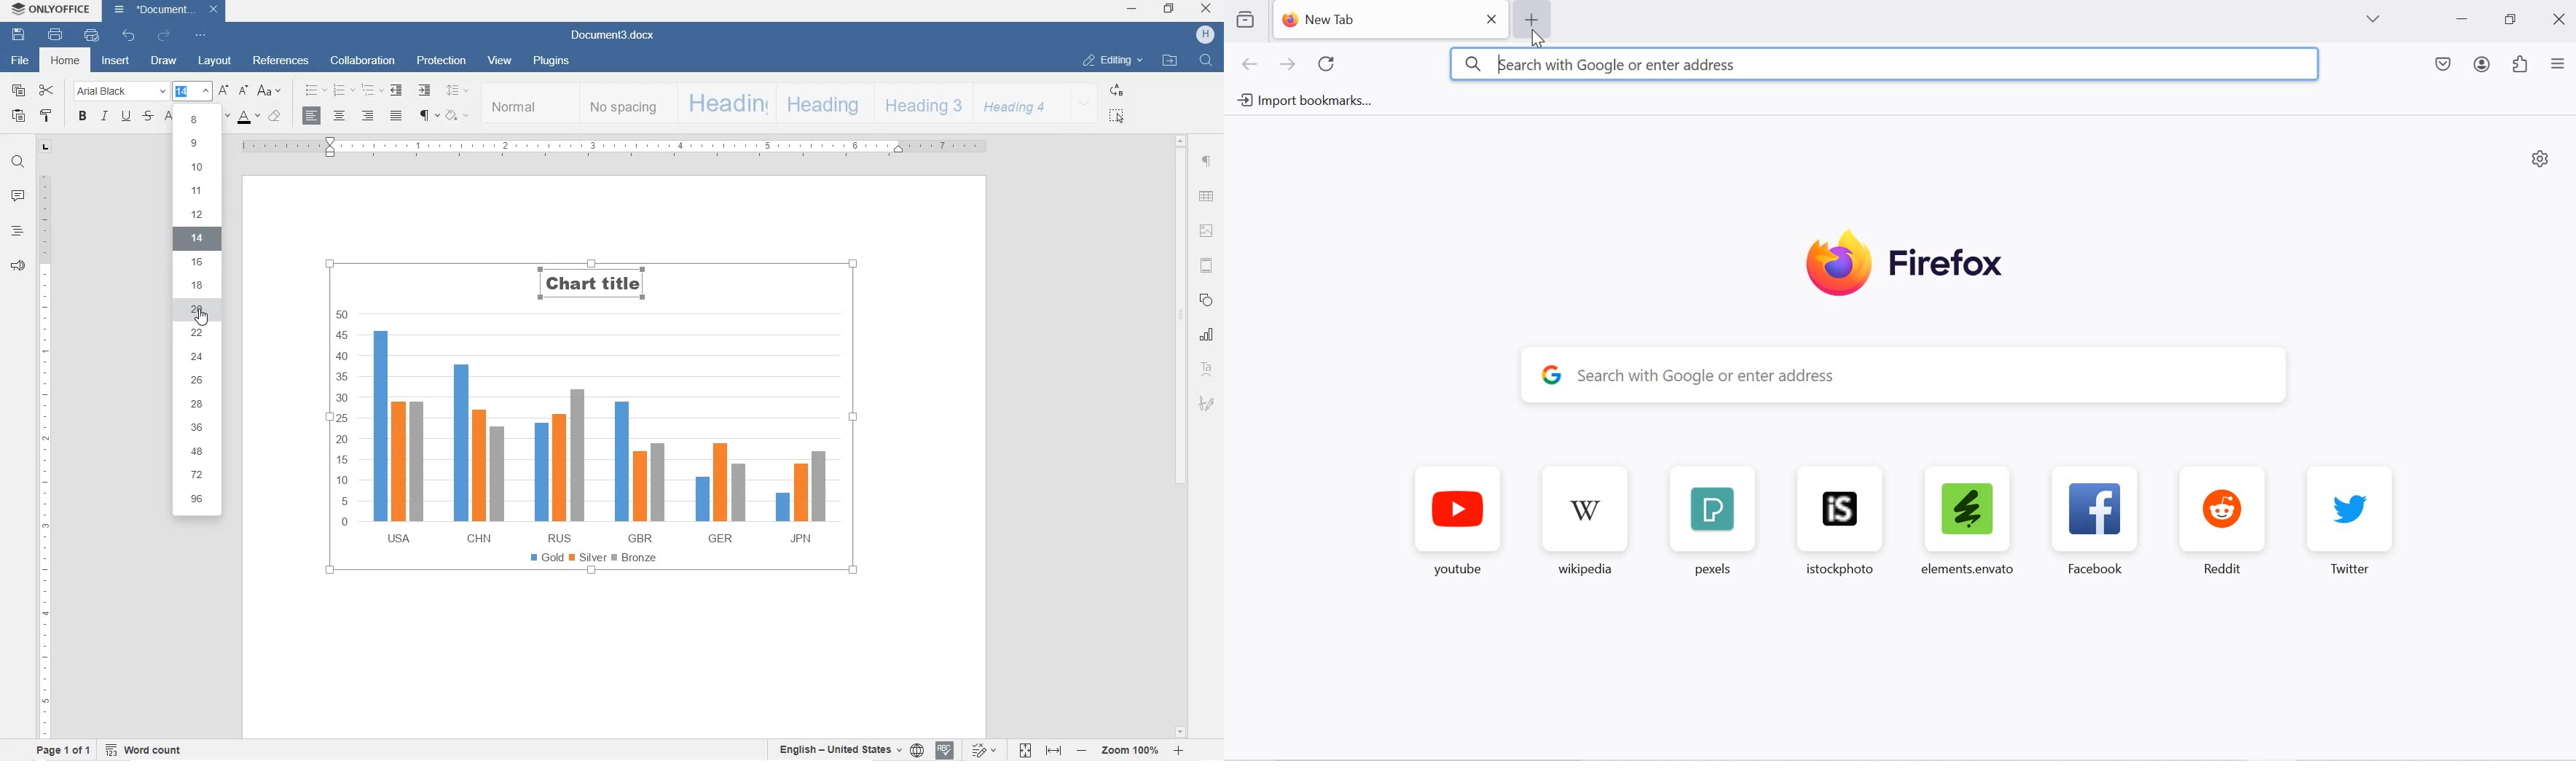 The image size is (2576, 784). What do you see at coordinates (1206, 367) in the screenshot?
I see `TEXT ART` at bounding box center [1206, 367].